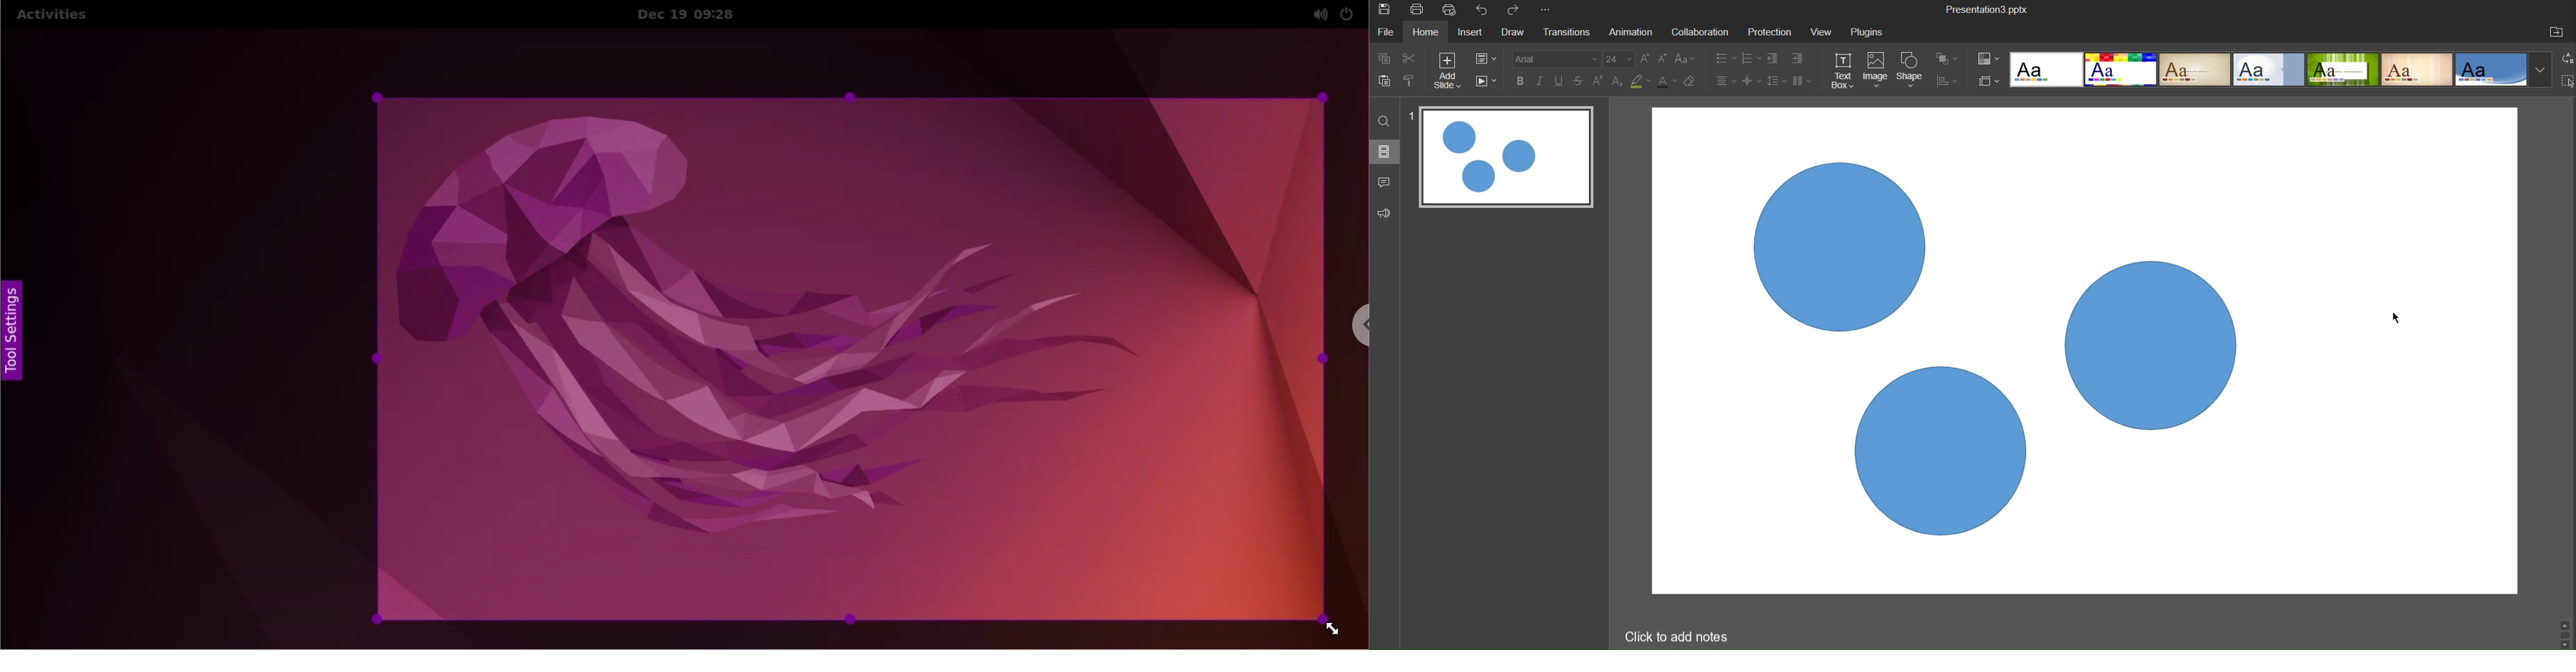 The width and height of the screenshot is (2576, 672). What do you see at coordinates (1877, 71) in the screenshot?
I see `Image` at bounding box center [1877, 71].